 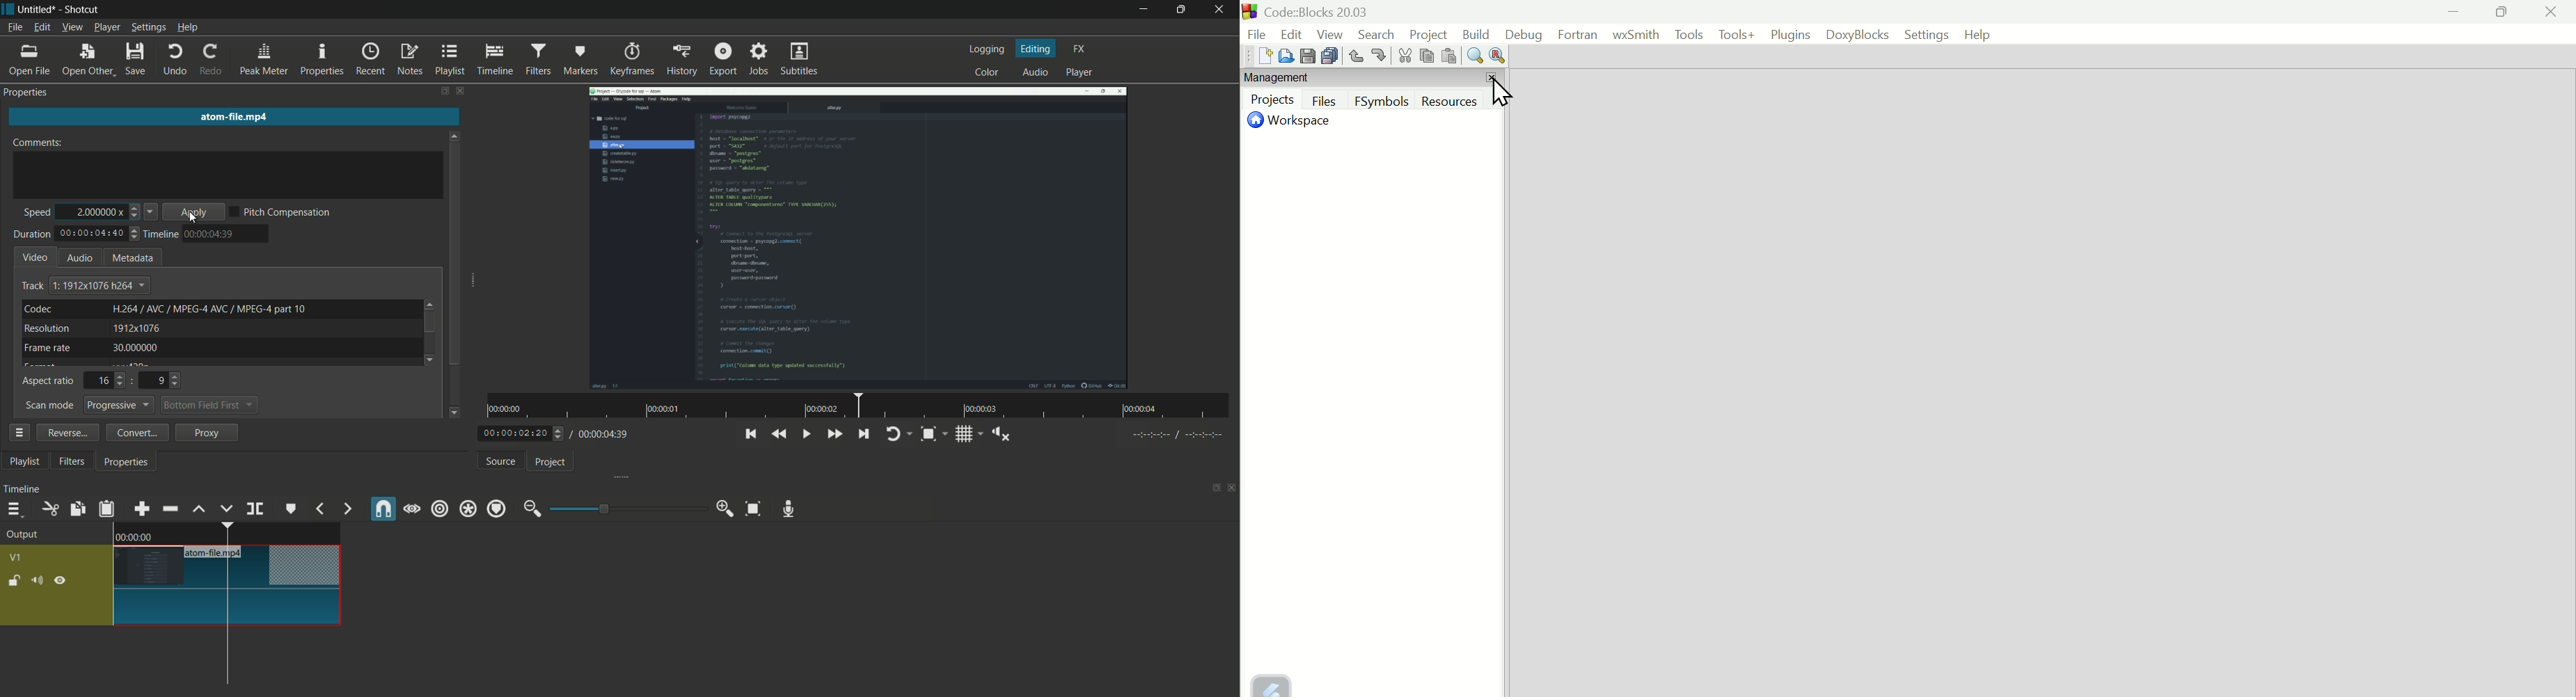 I want to click on source, so click(x=502, y=461).